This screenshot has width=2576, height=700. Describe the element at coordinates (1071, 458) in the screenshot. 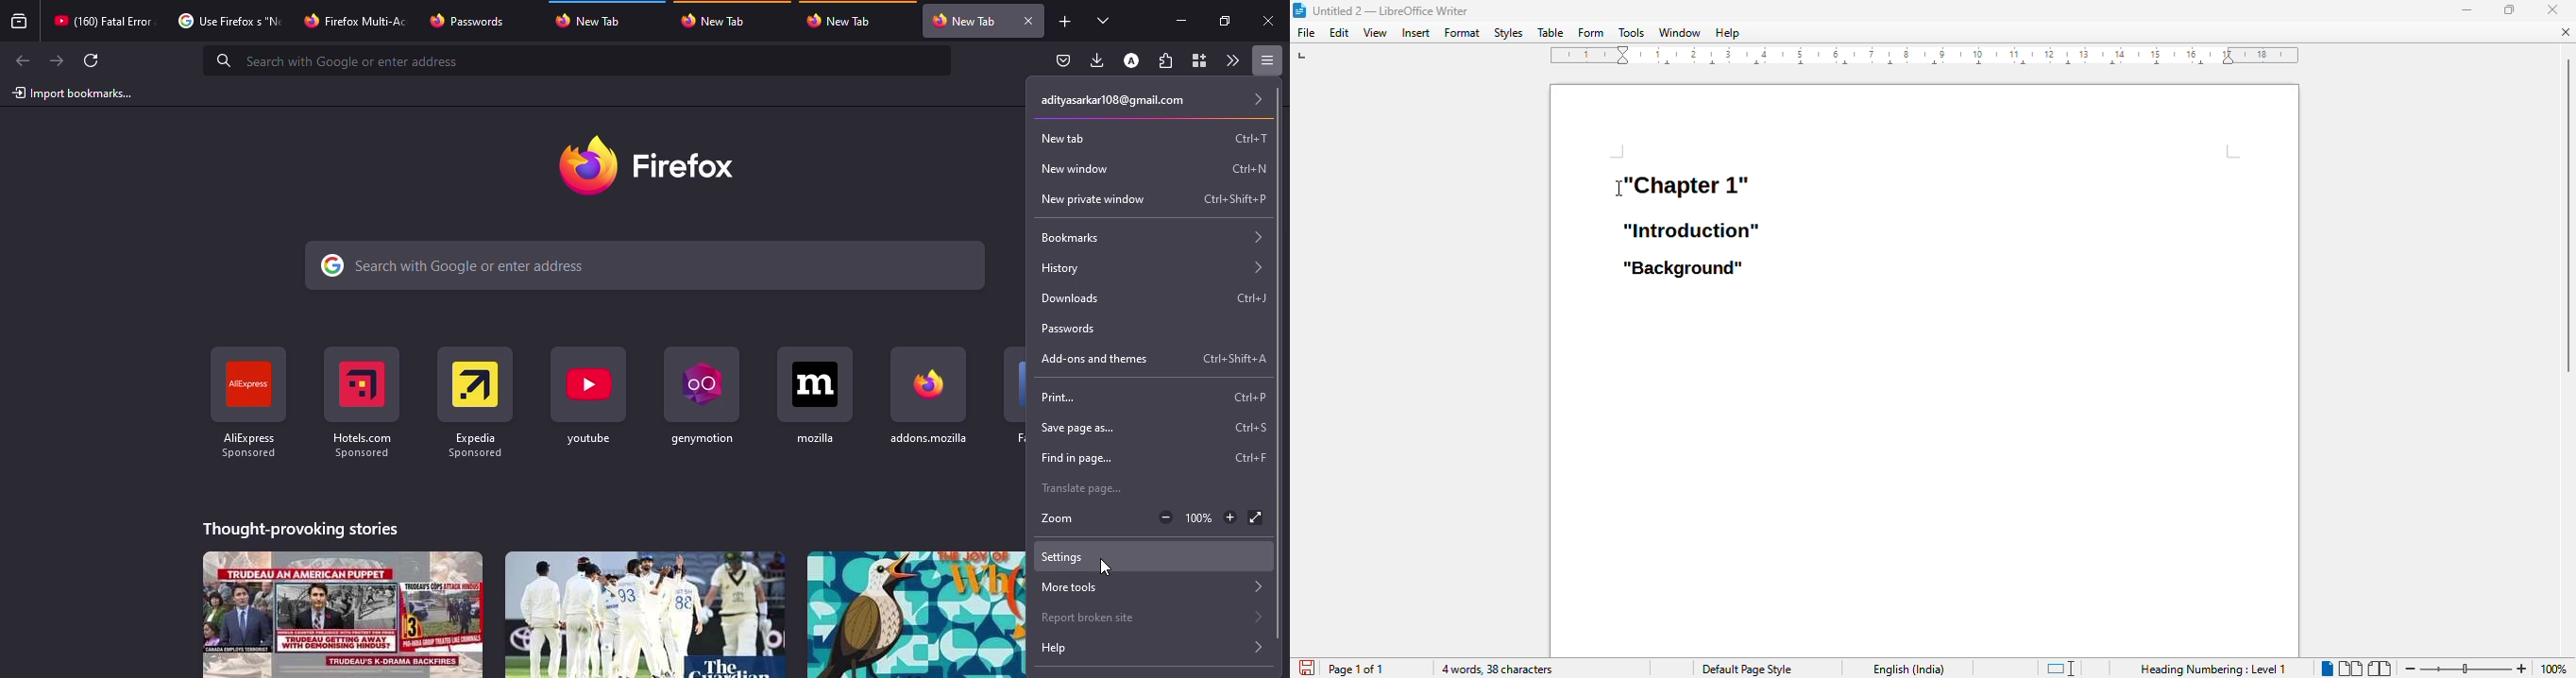

I see `find` at that location.